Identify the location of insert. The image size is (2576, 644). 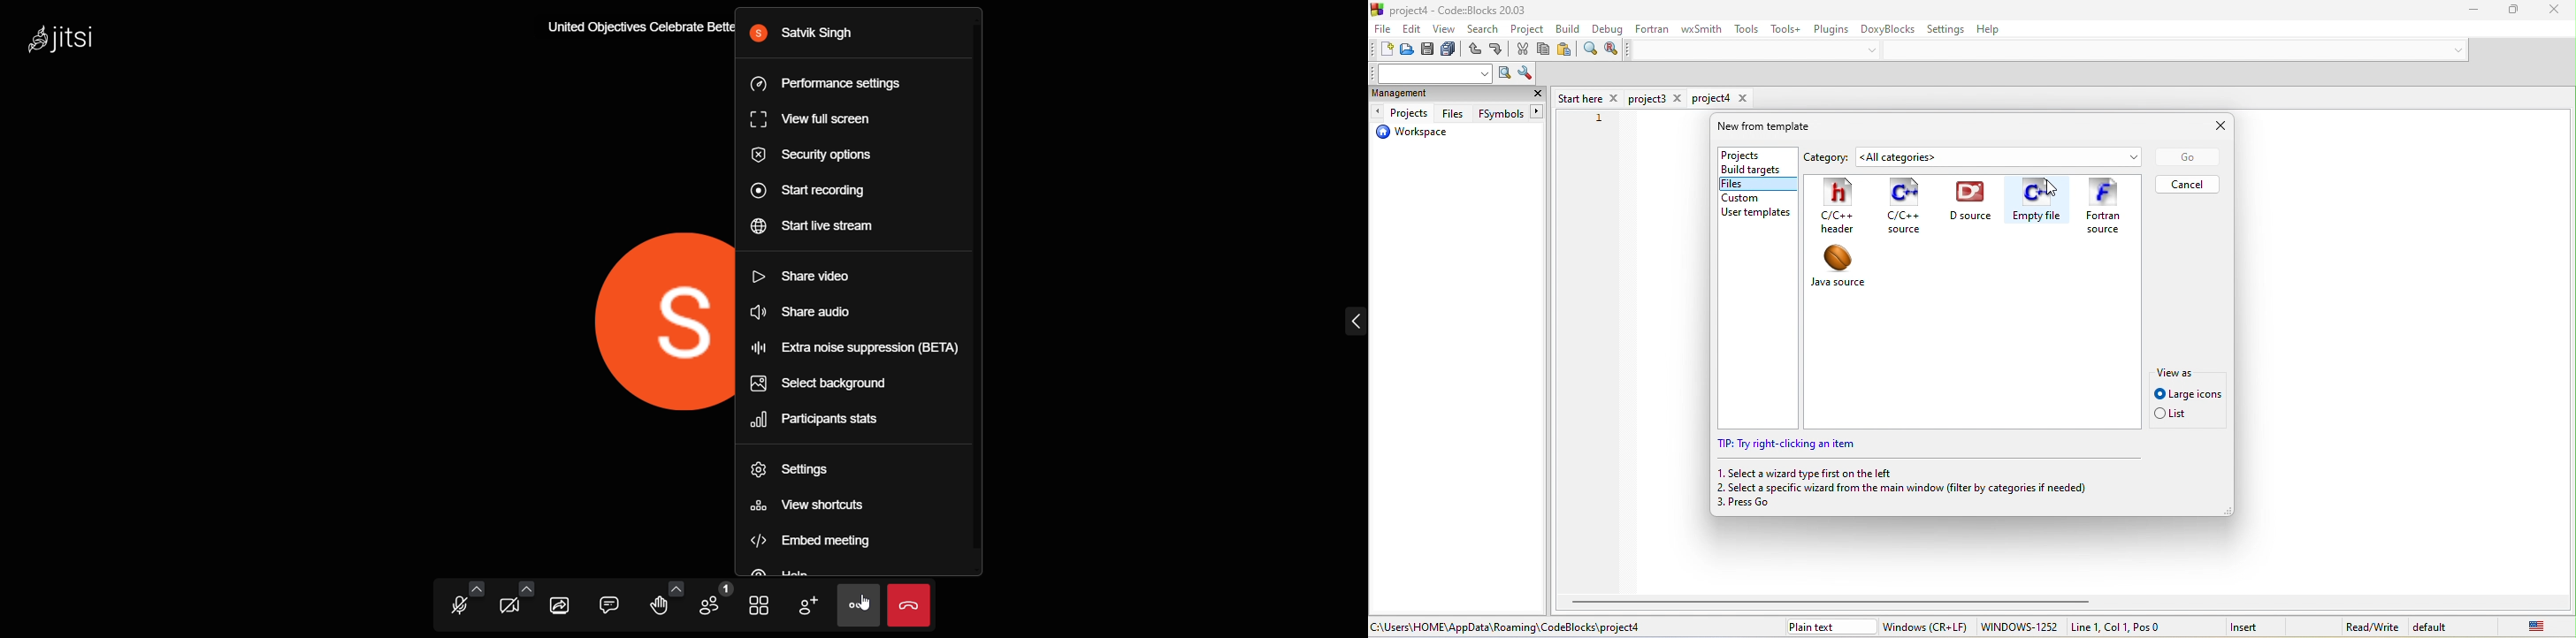
(2255, 626).